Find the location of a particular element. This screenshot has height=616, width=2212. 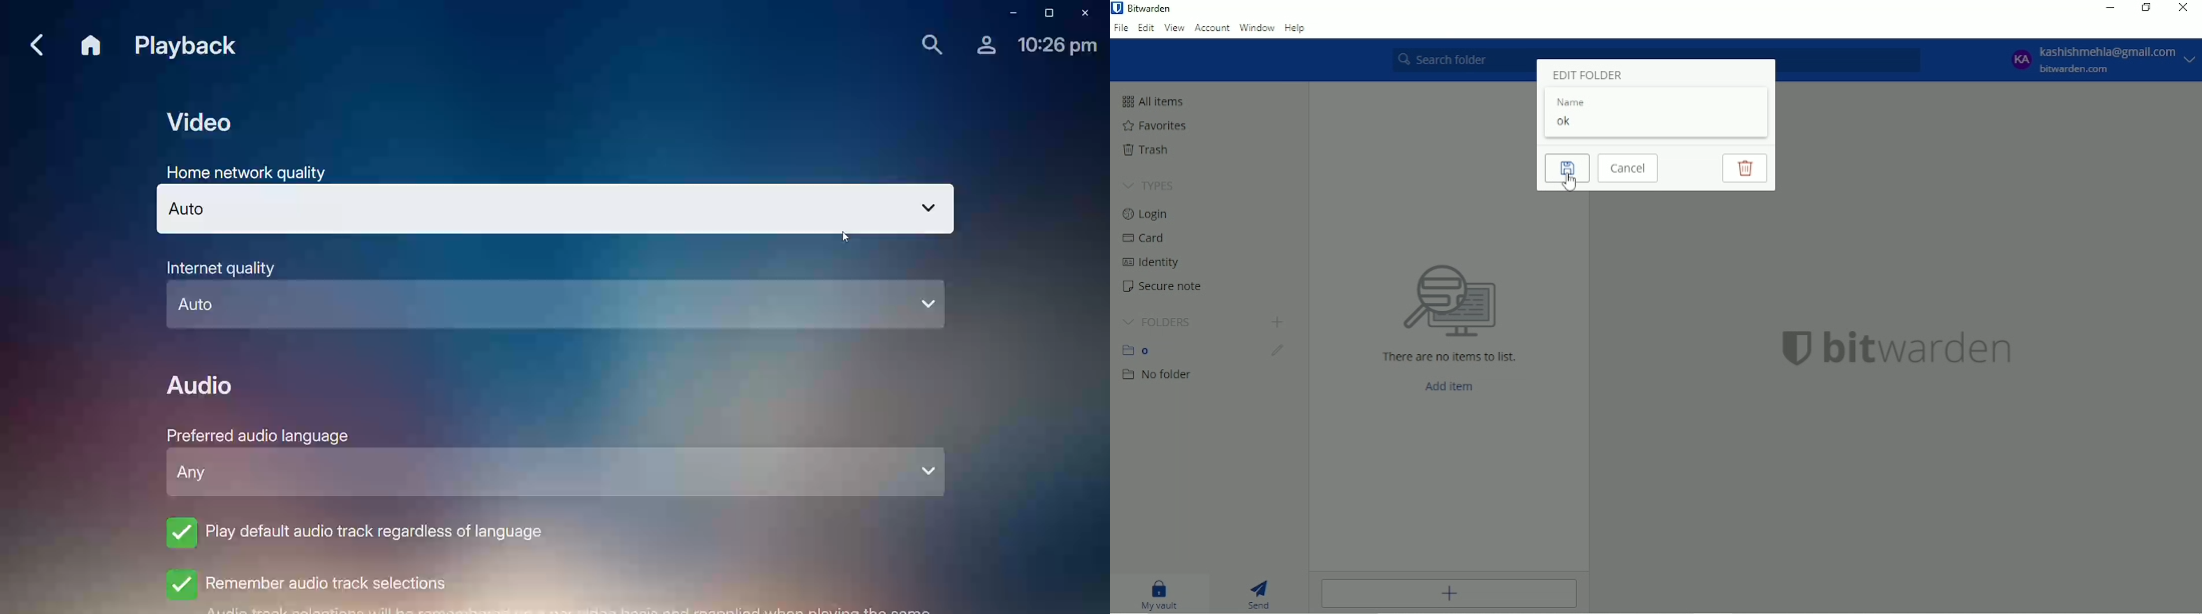

Window is located at coordinates (1257, 28).